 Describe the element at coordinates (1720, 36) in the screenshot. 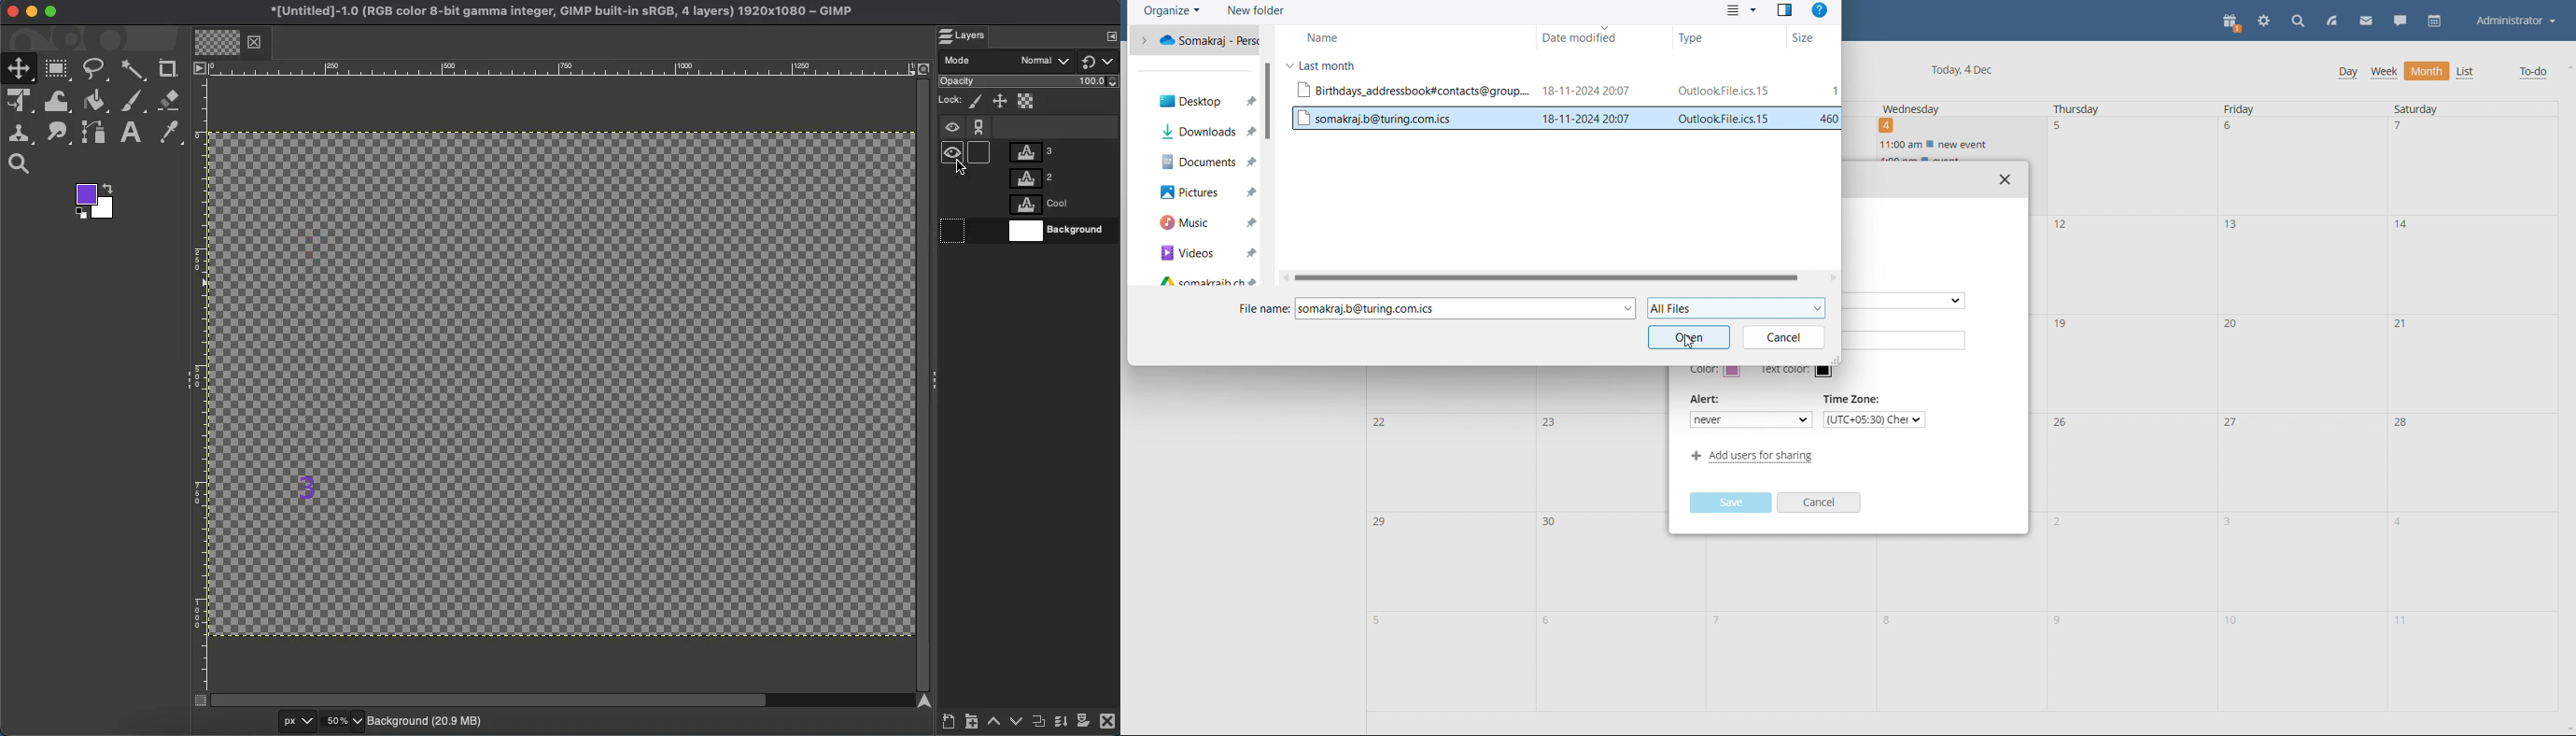

I see `type` at that location.